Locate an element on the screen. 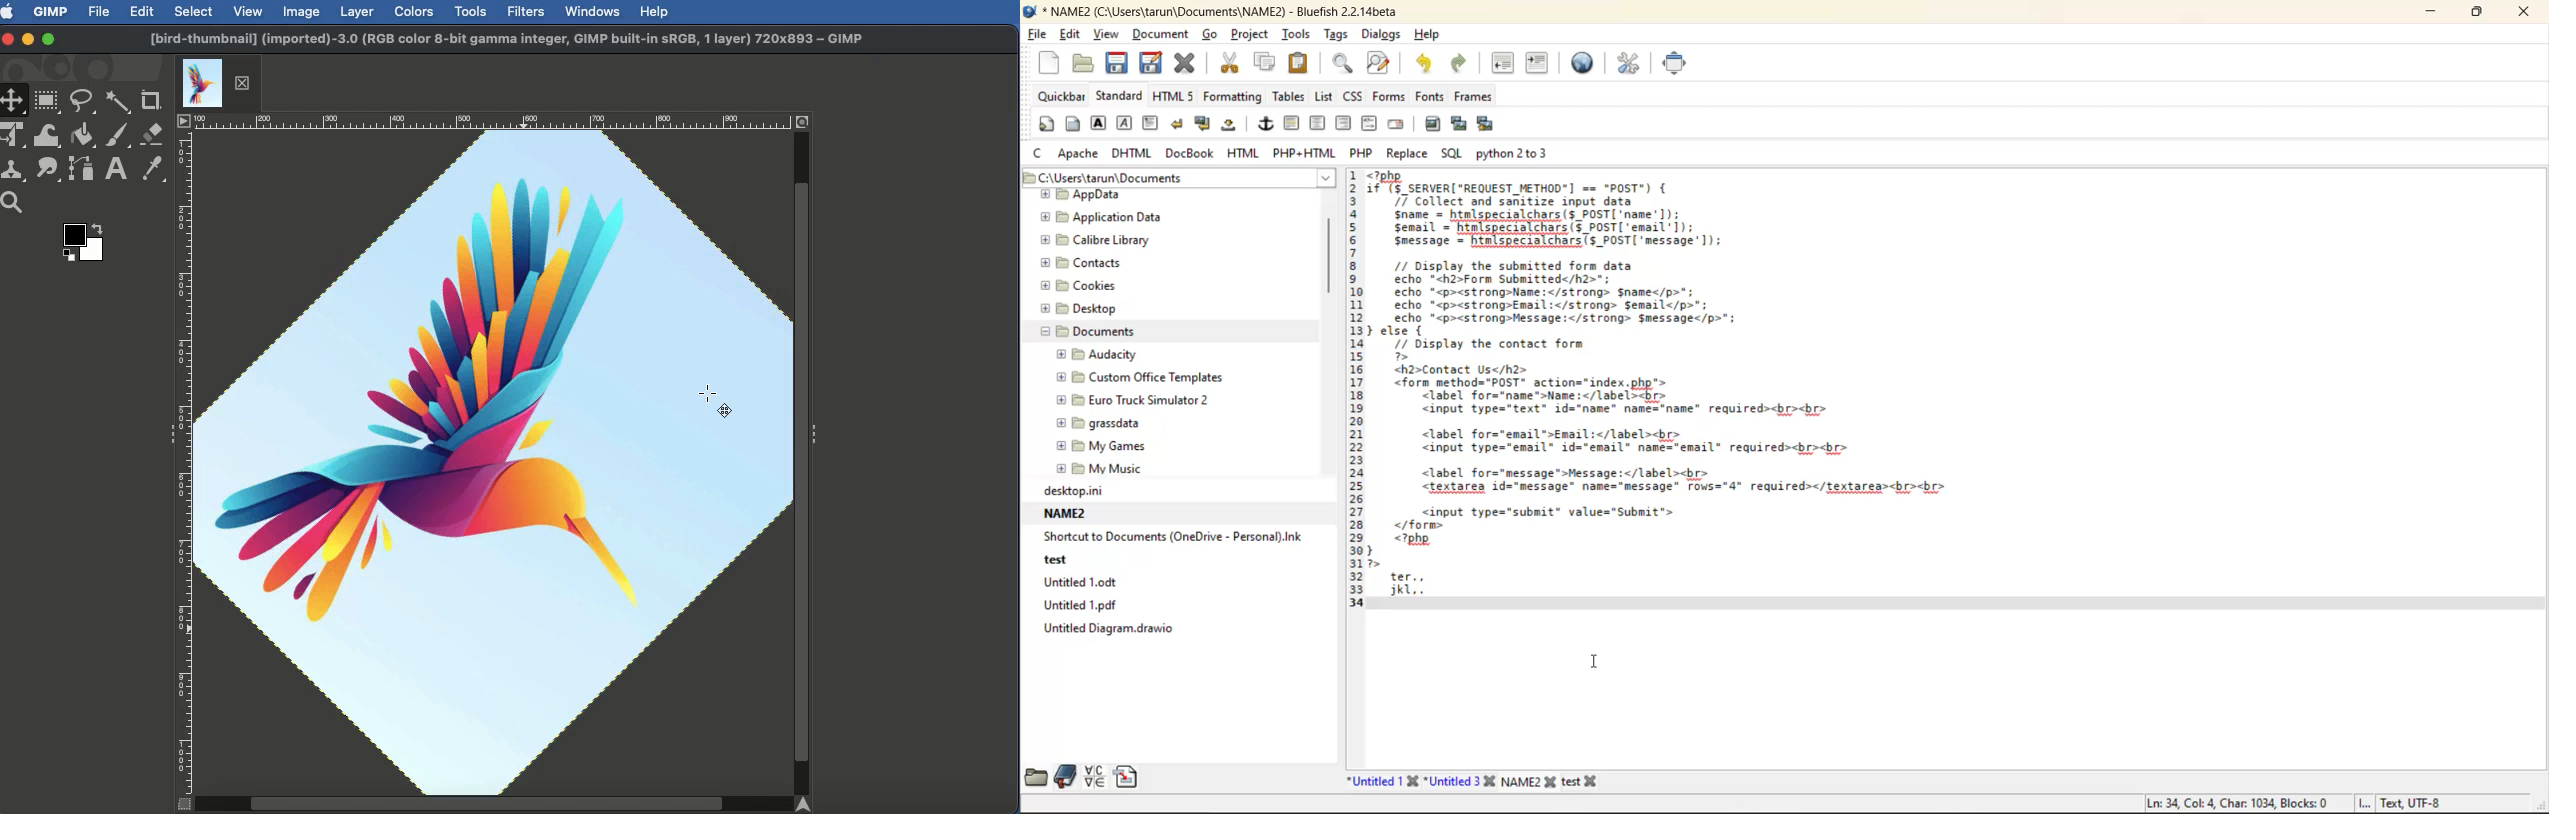 This screenshot has width=2576, height=840. replace is located at coordinates (1406, 155).